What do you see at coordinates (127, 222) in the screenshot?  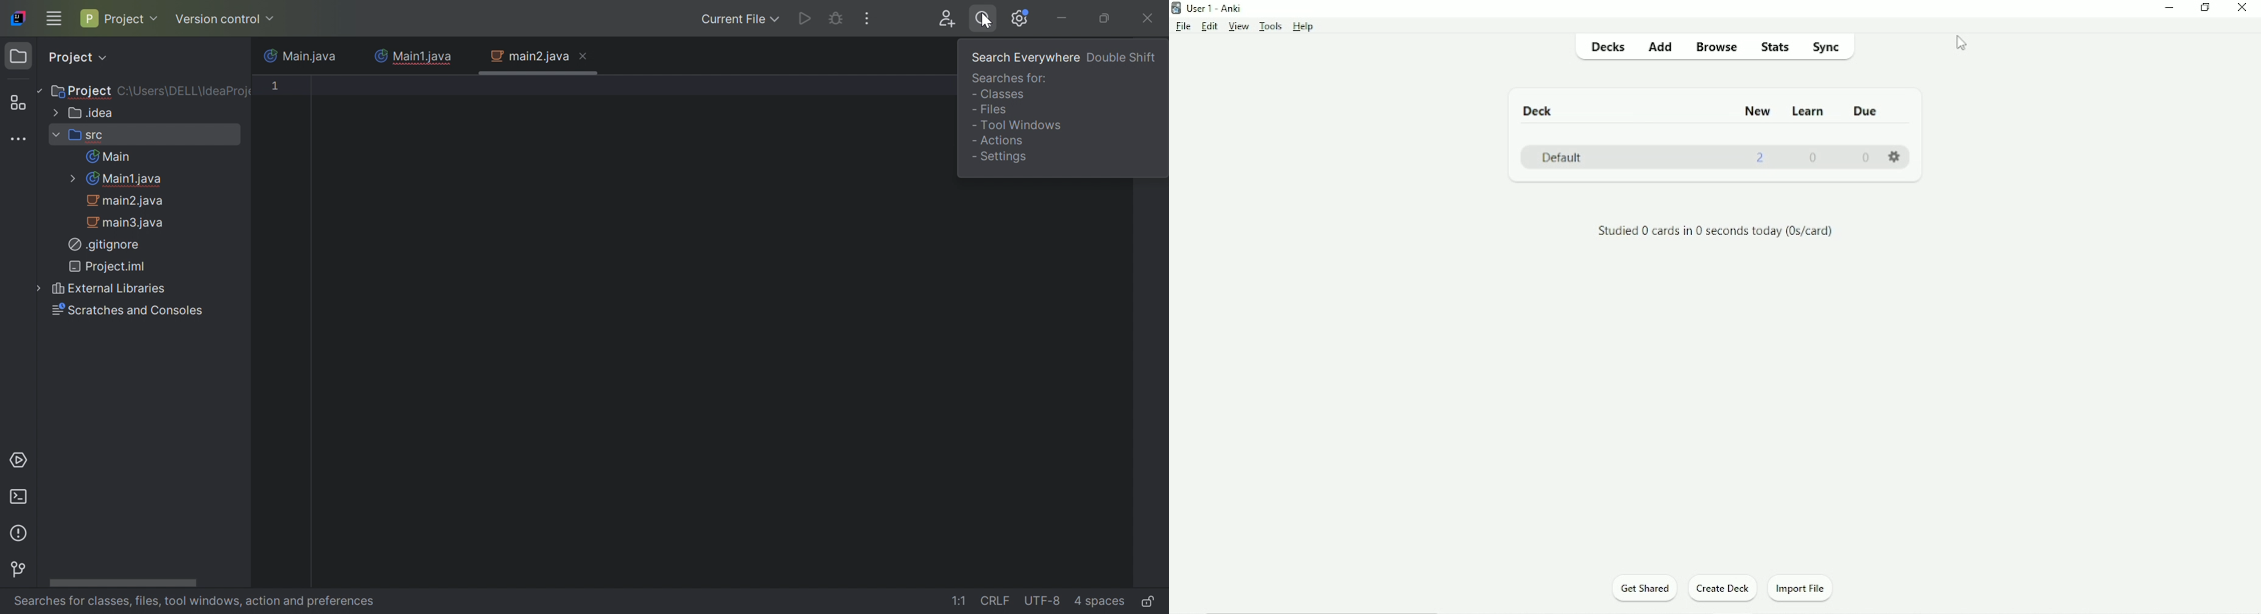 I see `main3.java` at bounding box center [127, 222].